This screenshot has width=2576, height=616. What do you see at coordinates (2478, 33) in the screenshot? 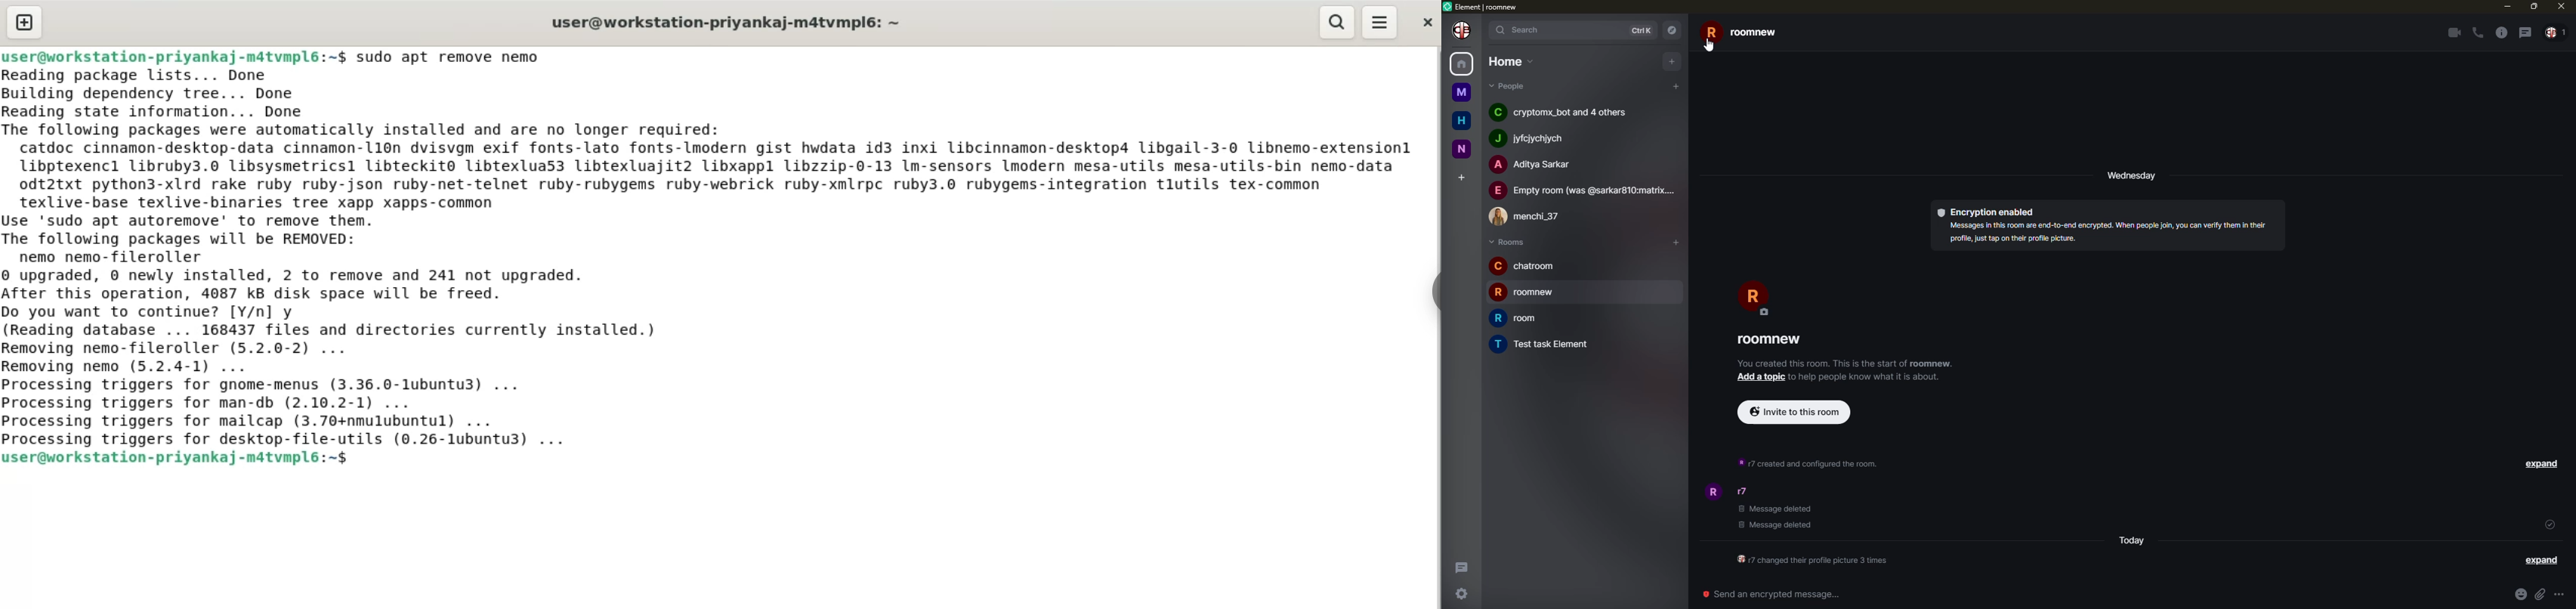
I see `voice` at bounding box center [2478, 33].